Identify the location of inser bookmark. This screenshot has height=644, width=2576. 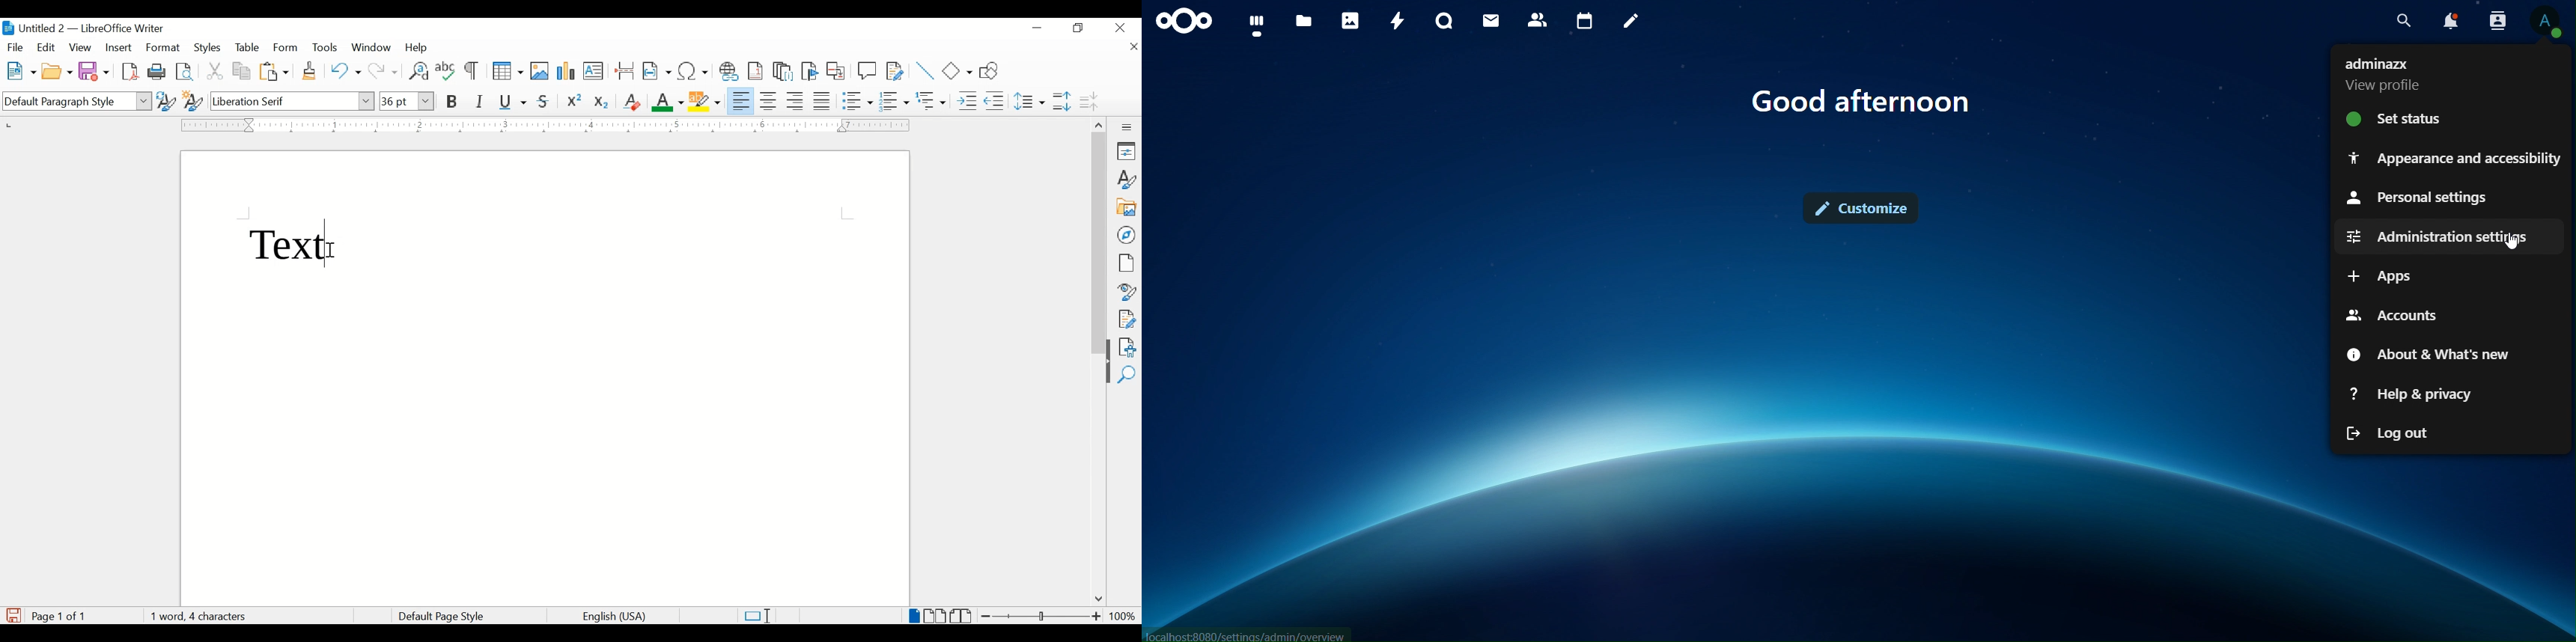
(809, 71).